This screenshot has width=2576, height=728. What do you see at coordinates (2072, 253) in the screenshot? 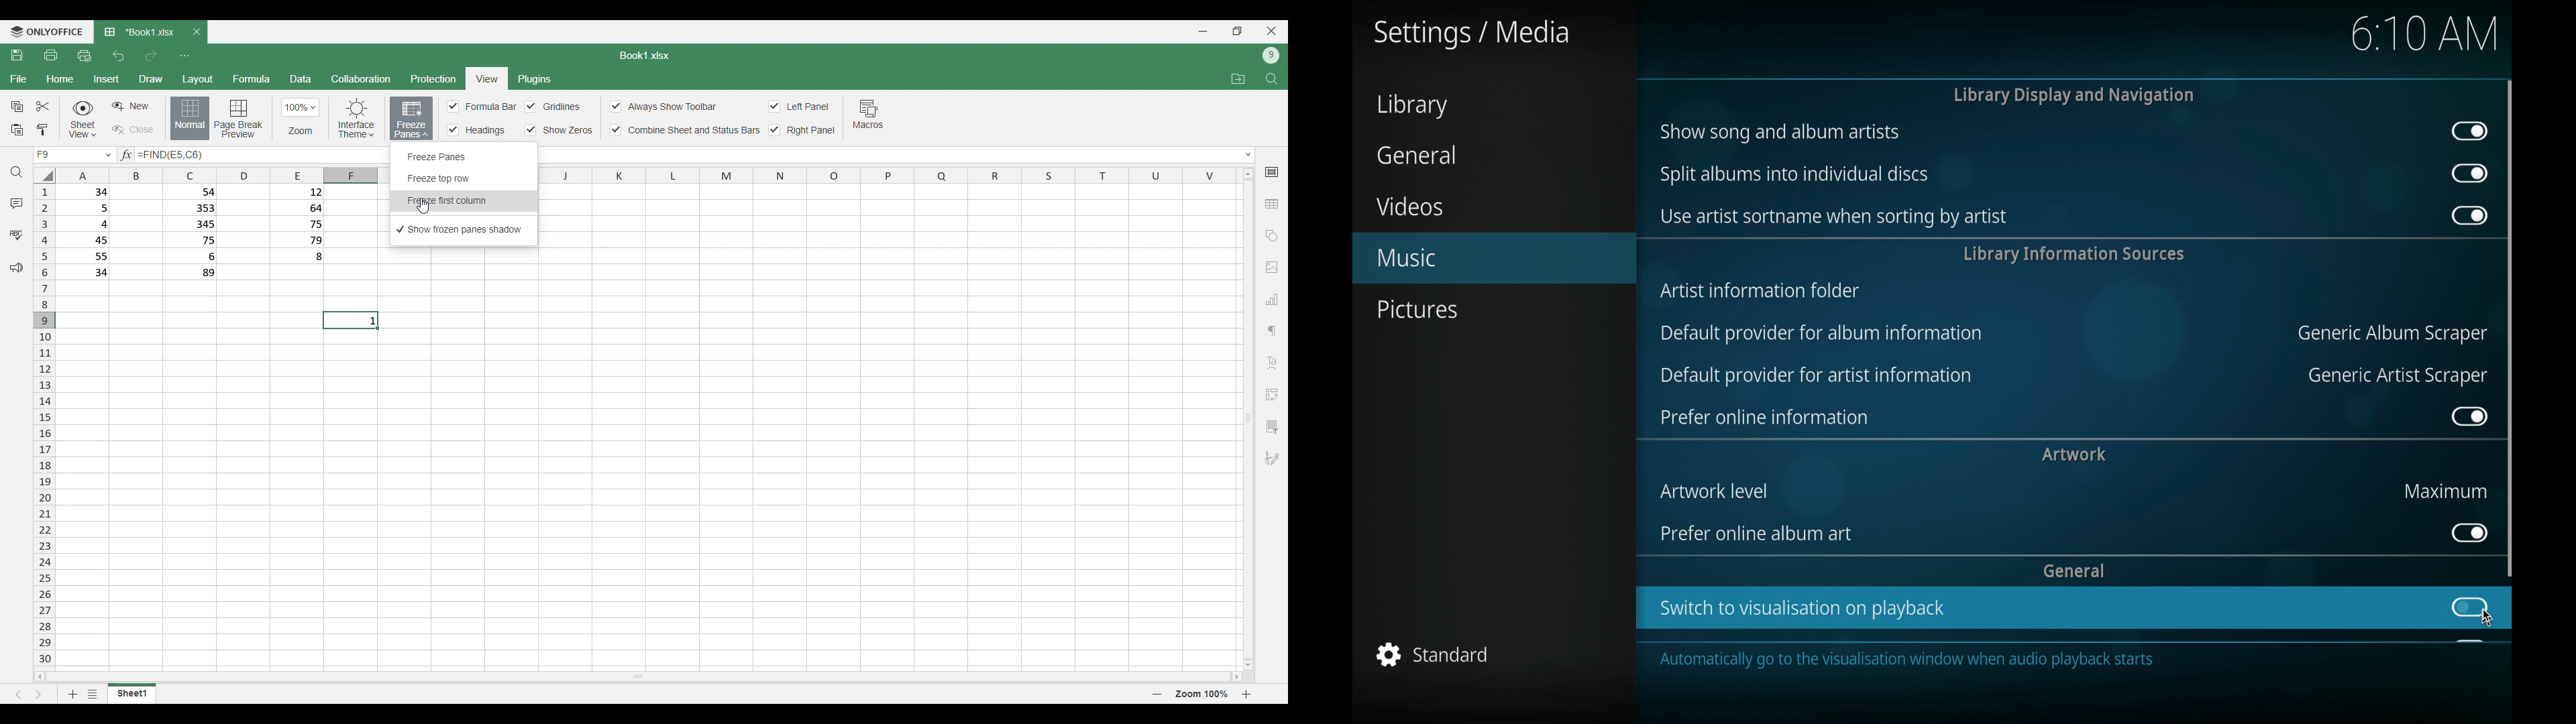
I see `library information sources` at bounding box center [2072, 253].